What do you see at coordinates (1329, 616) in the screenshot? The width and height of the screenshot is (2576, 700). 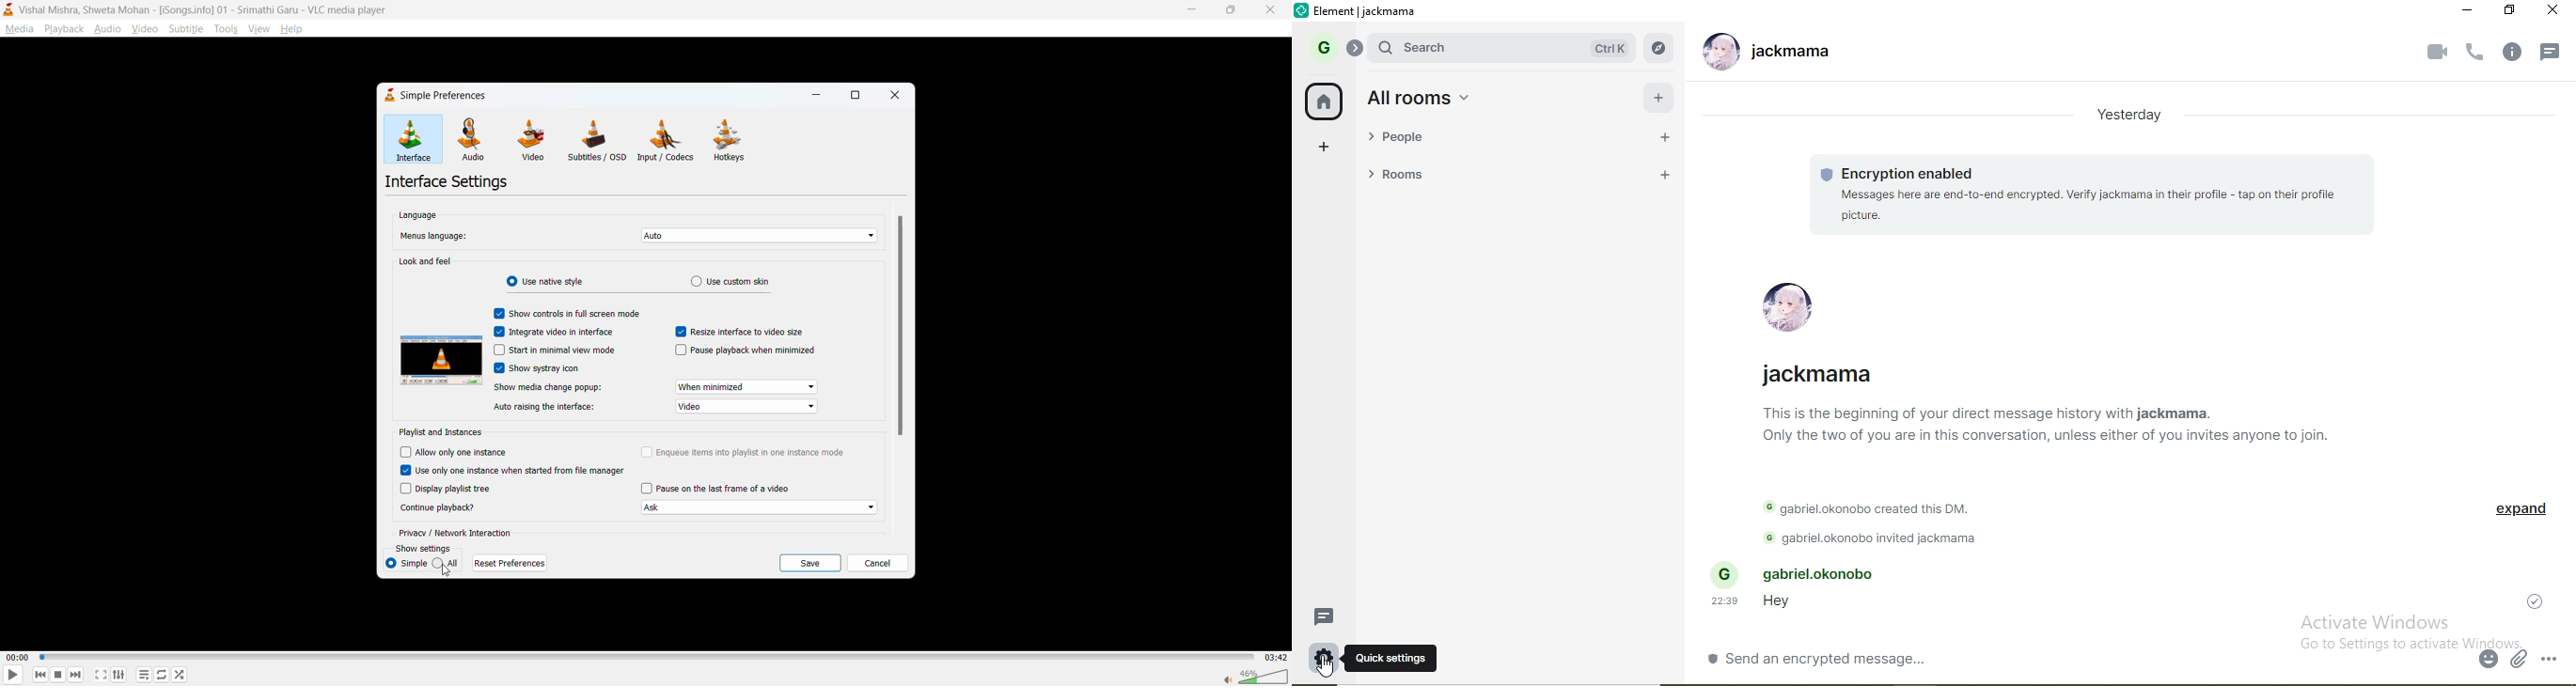 I see `message` at bounding box center [1329, 616].